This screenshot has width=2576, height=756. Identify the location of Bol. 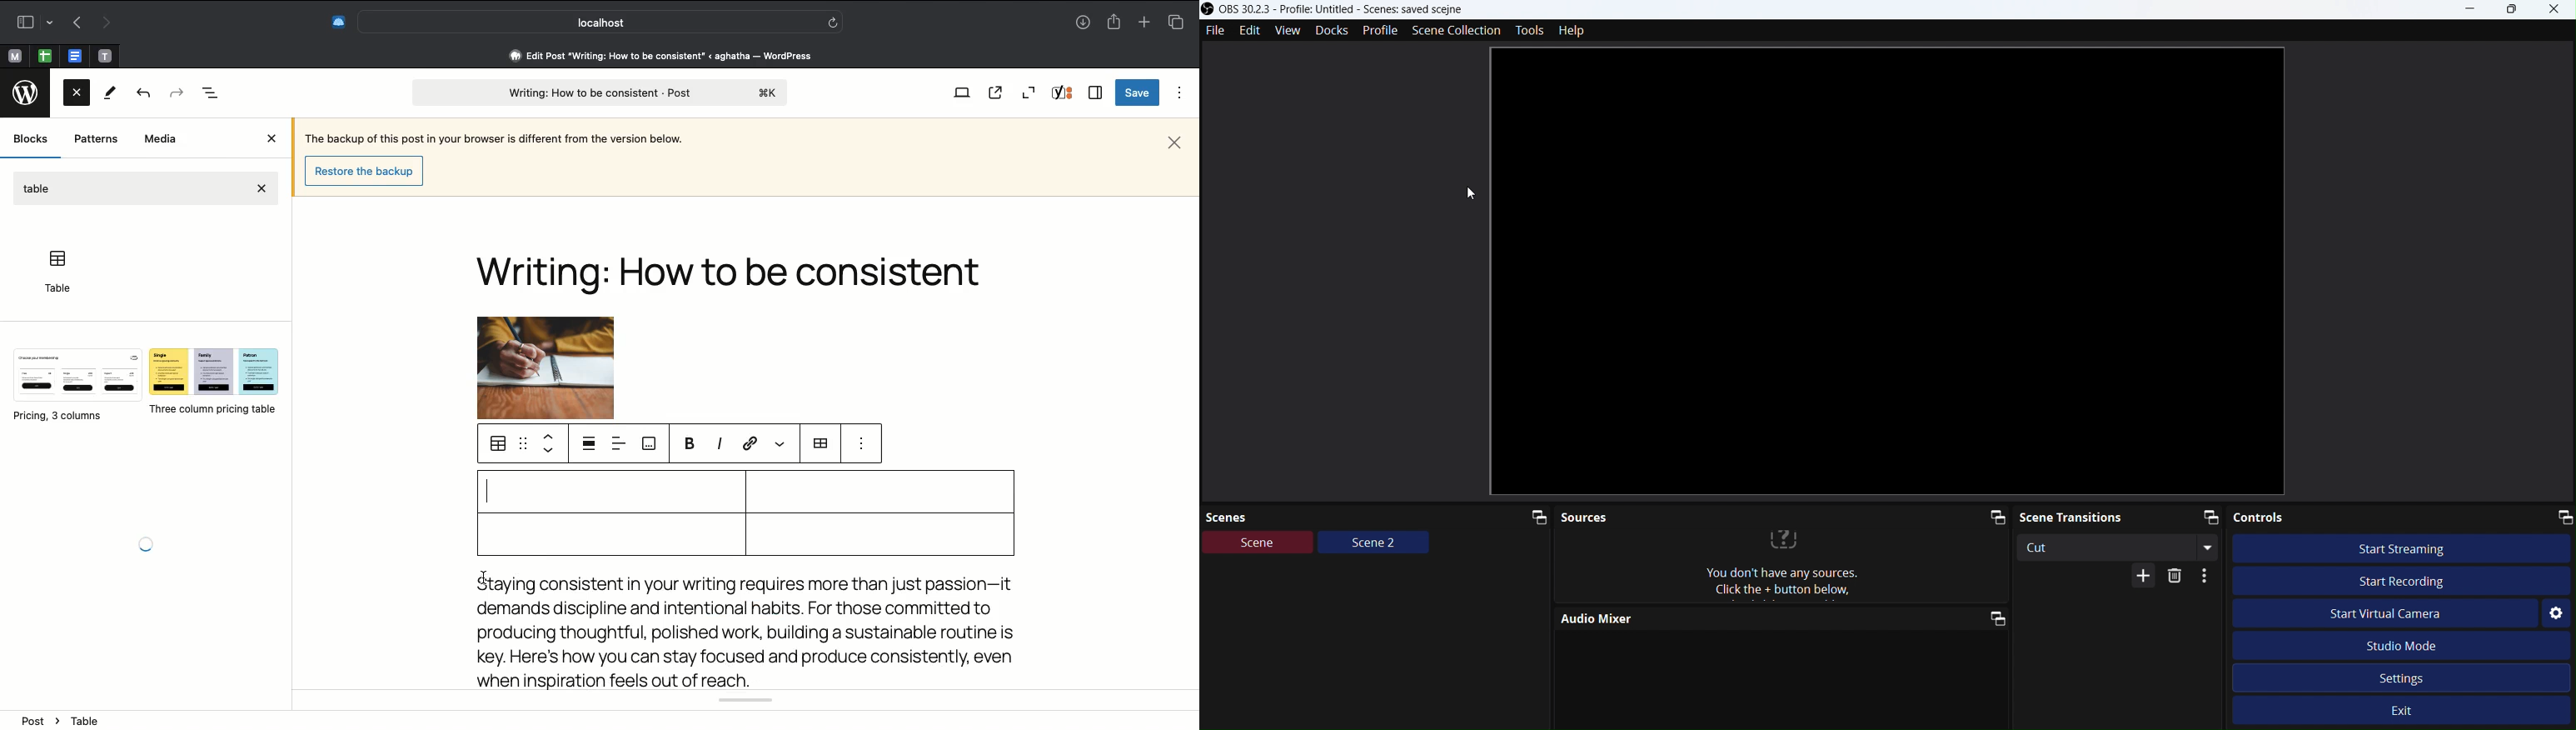
(689, 445).